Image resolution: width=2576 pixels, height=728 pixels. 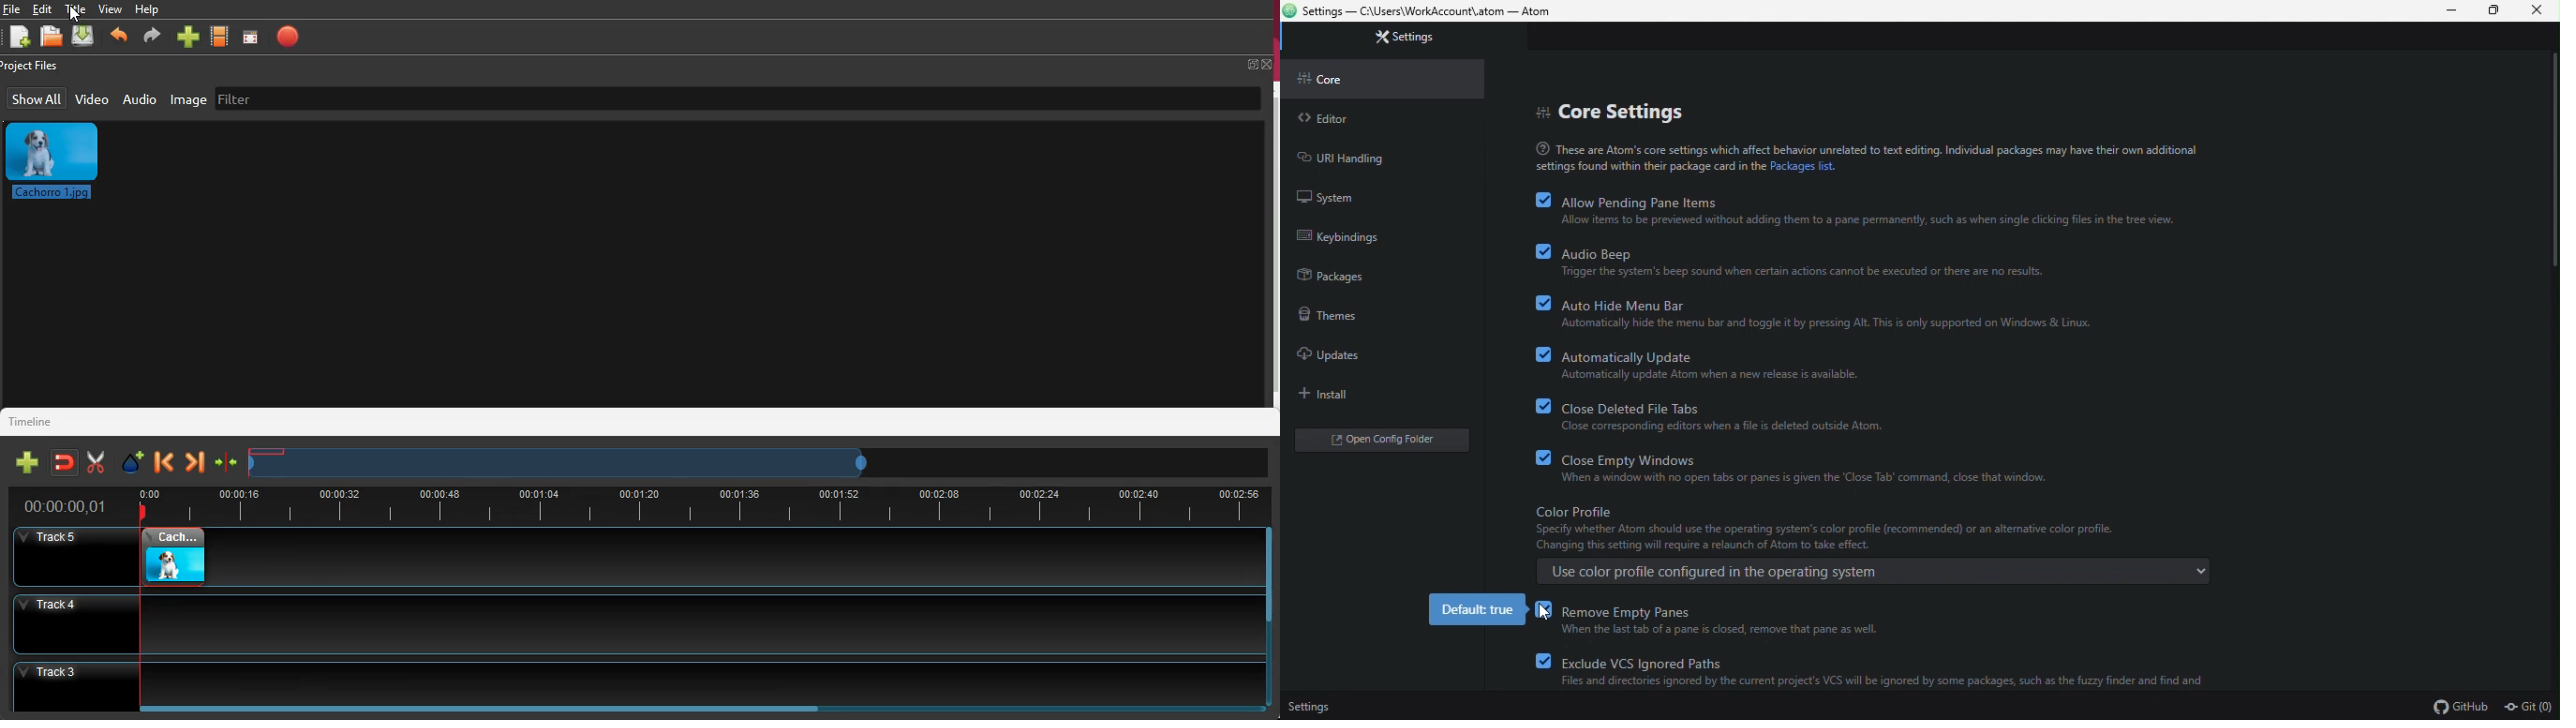 I want to click on title, so click(x=78, y=8).